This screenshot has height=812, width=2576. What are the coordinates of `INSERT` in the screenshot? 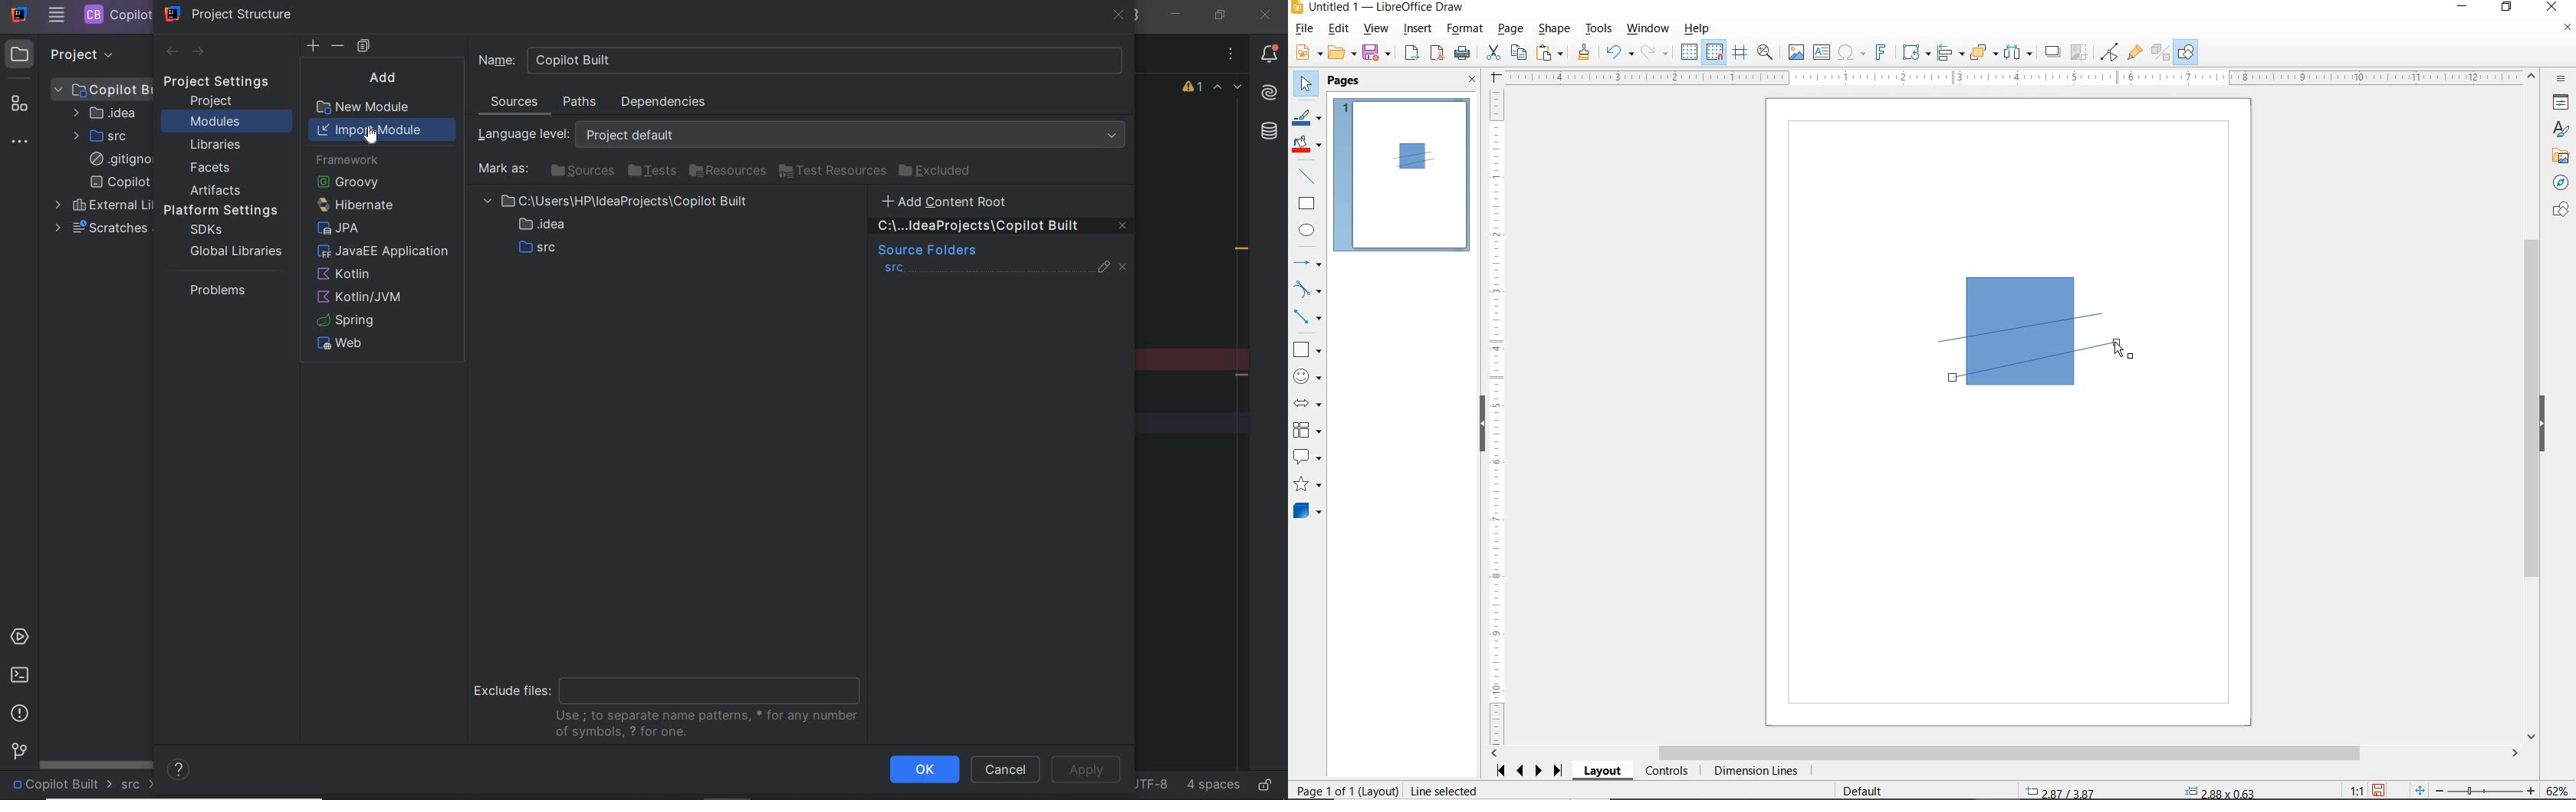 It's located at (1418, 30).